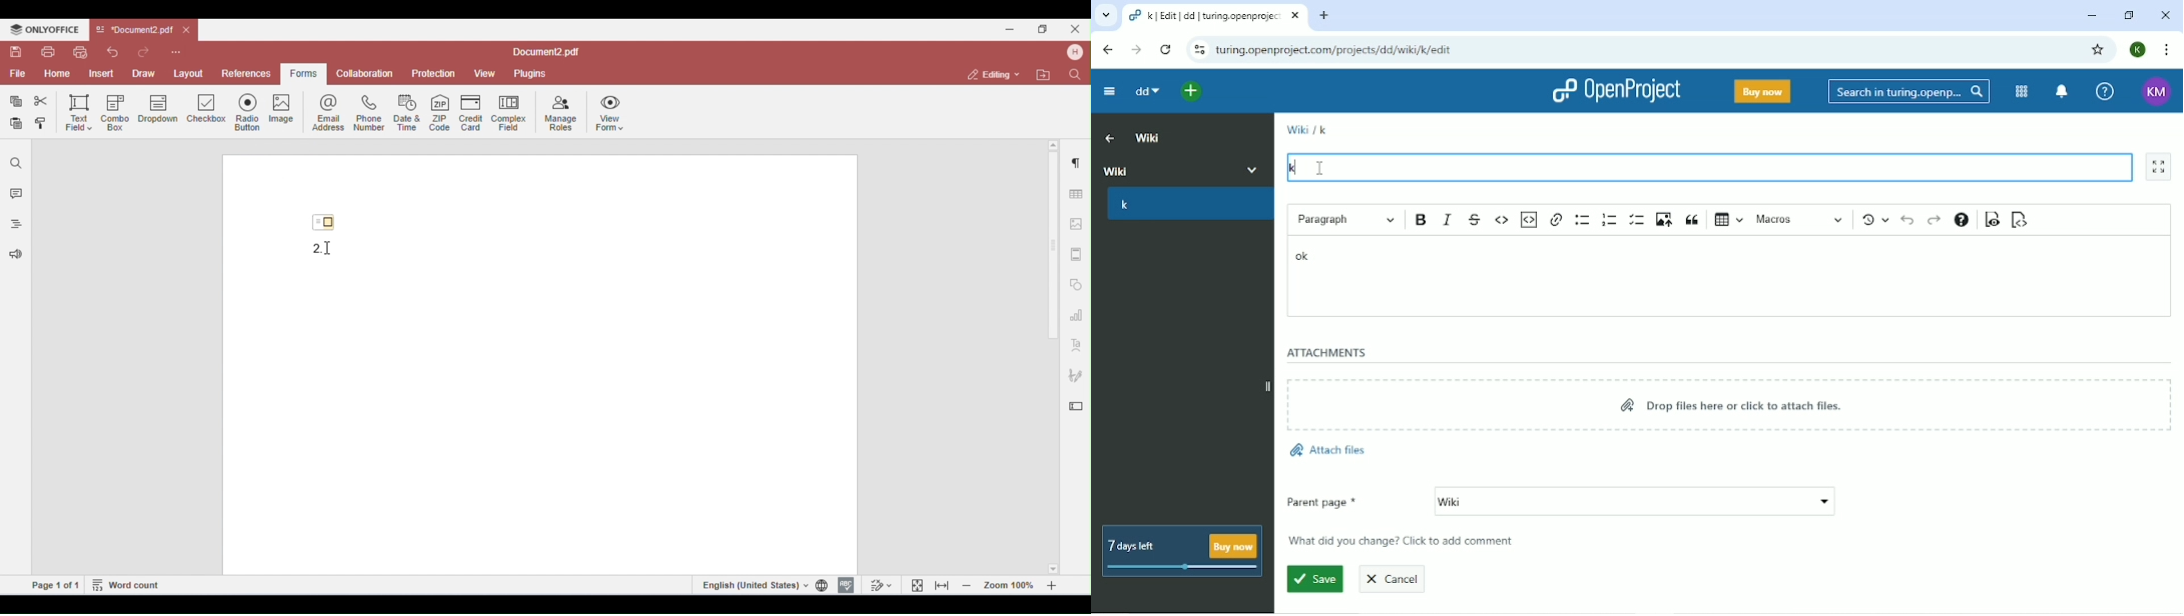  I want to click on Buy now, so click(1761, 92).